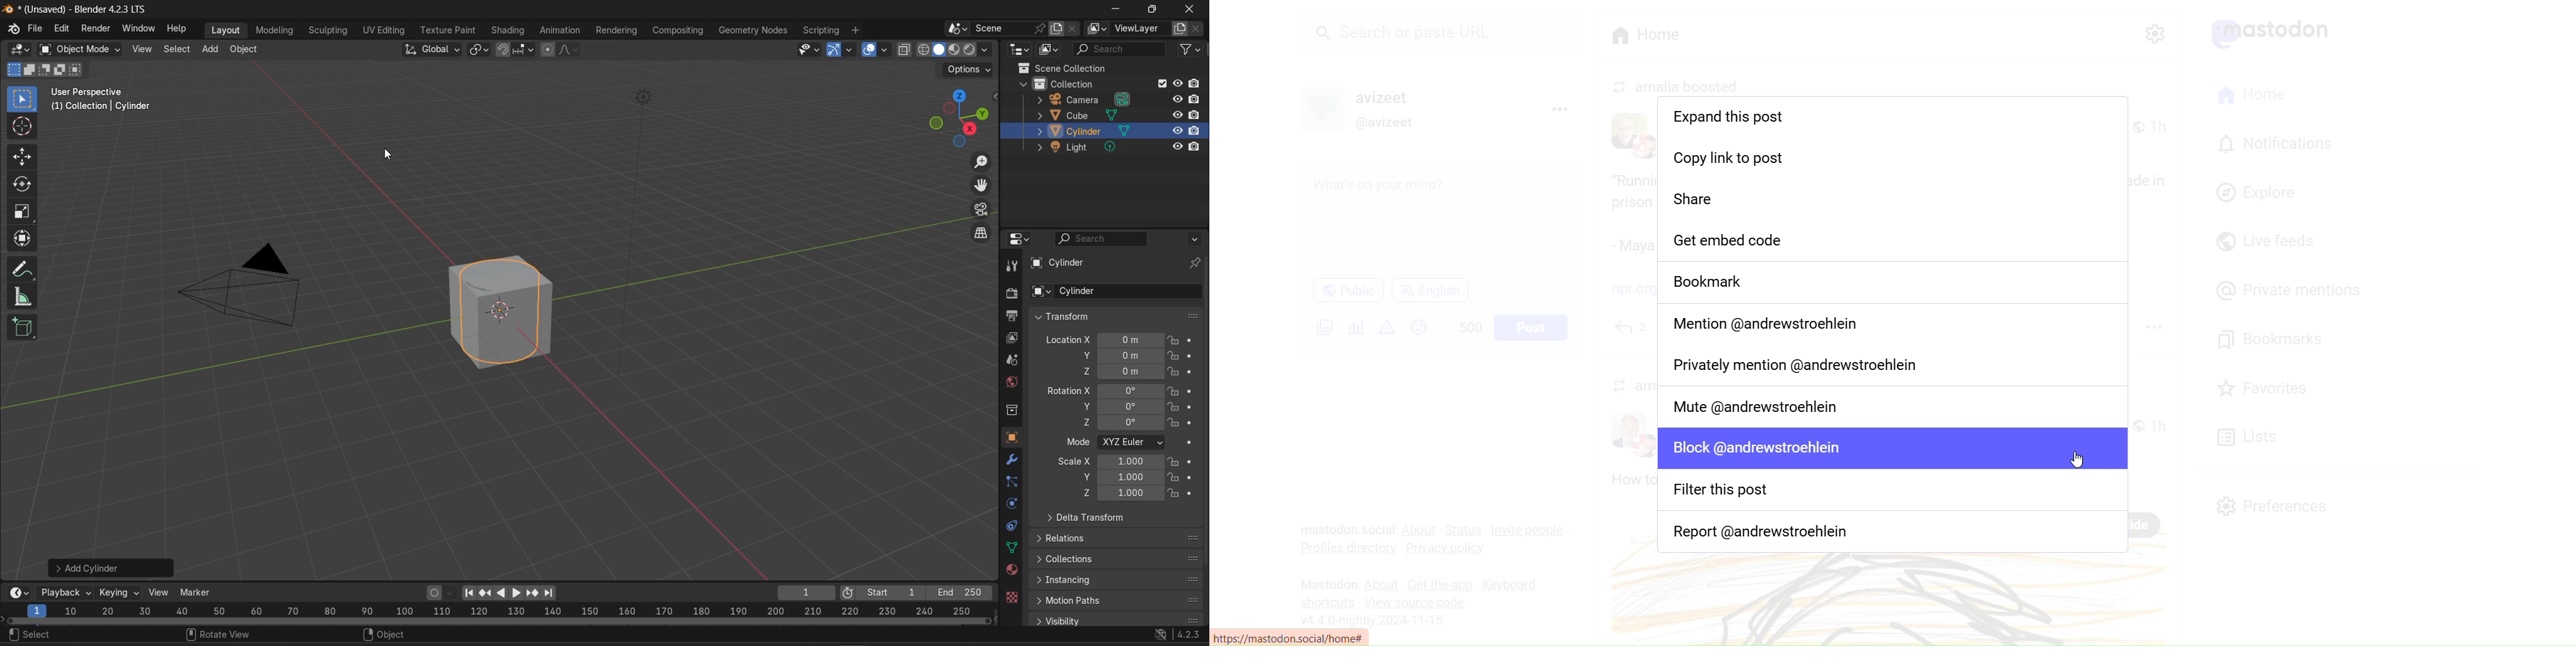 This screenshot has height=672, width=2576. I want to click on file, so click(36, 28).